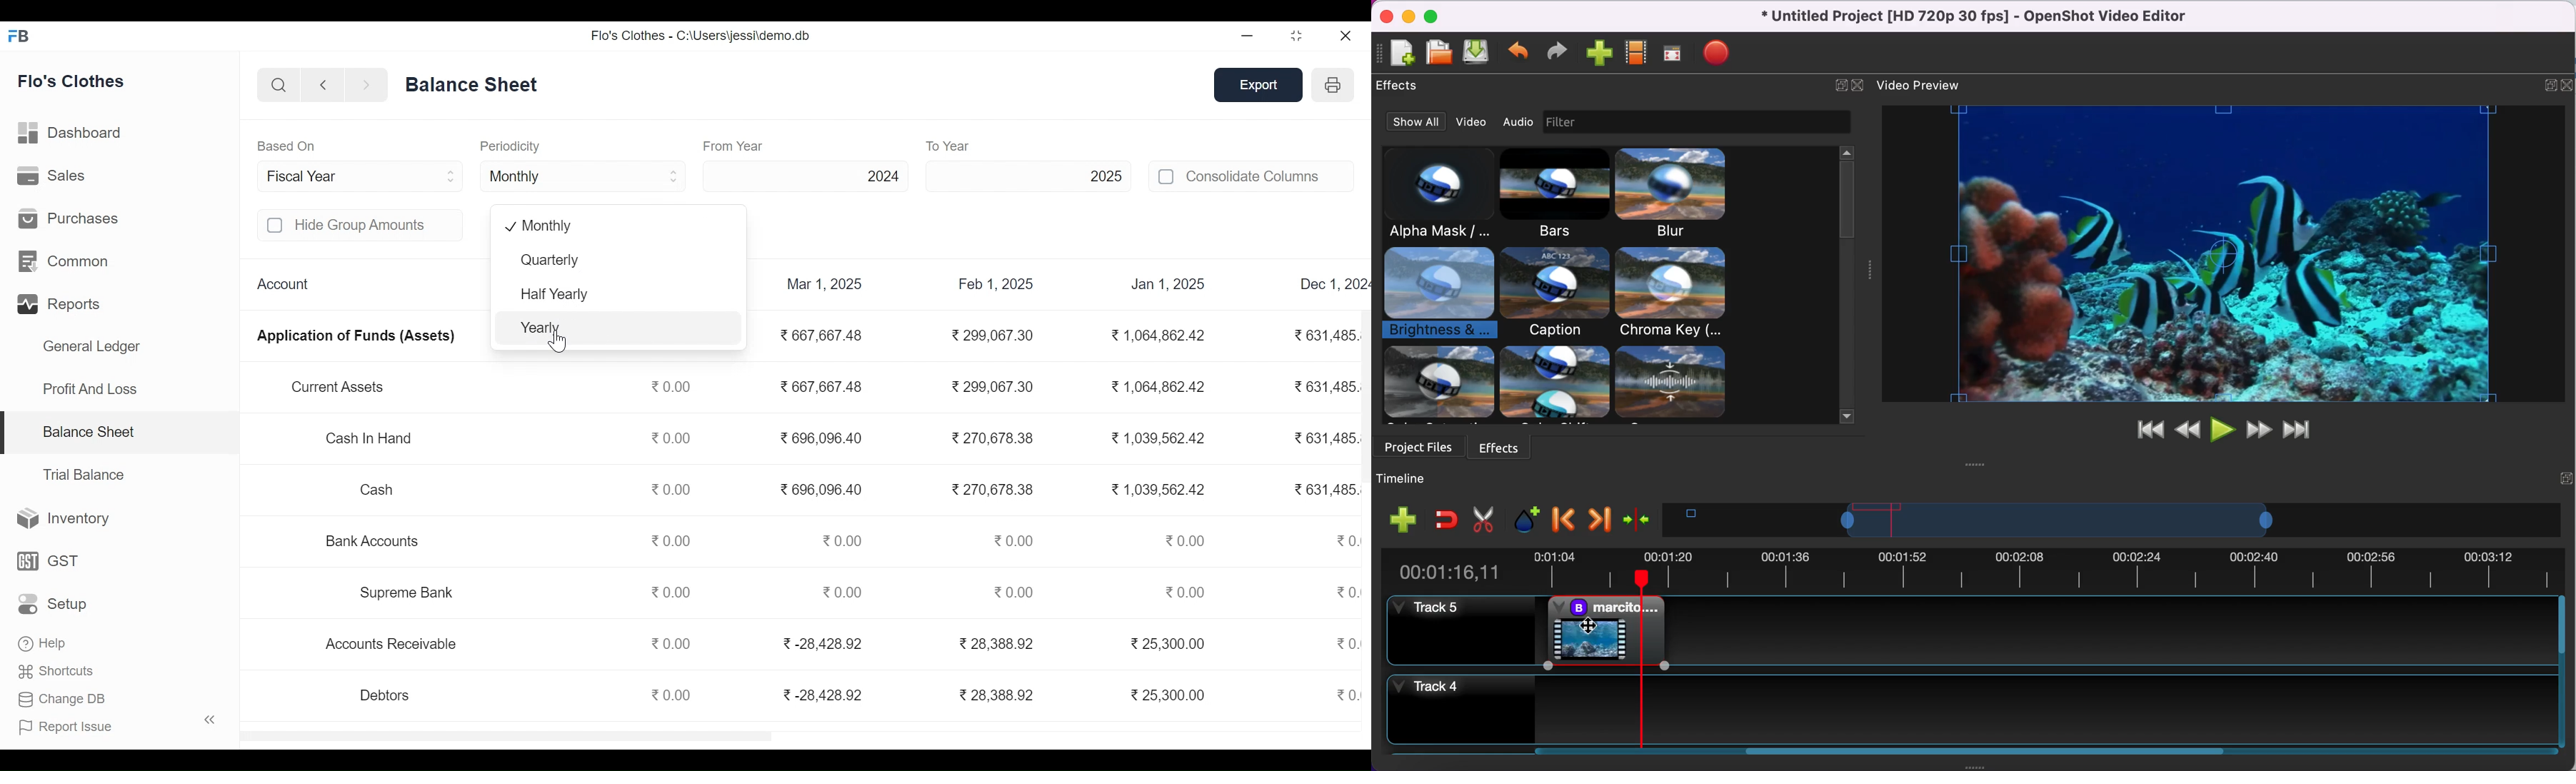  I want to click on close, so click(1389, 15).